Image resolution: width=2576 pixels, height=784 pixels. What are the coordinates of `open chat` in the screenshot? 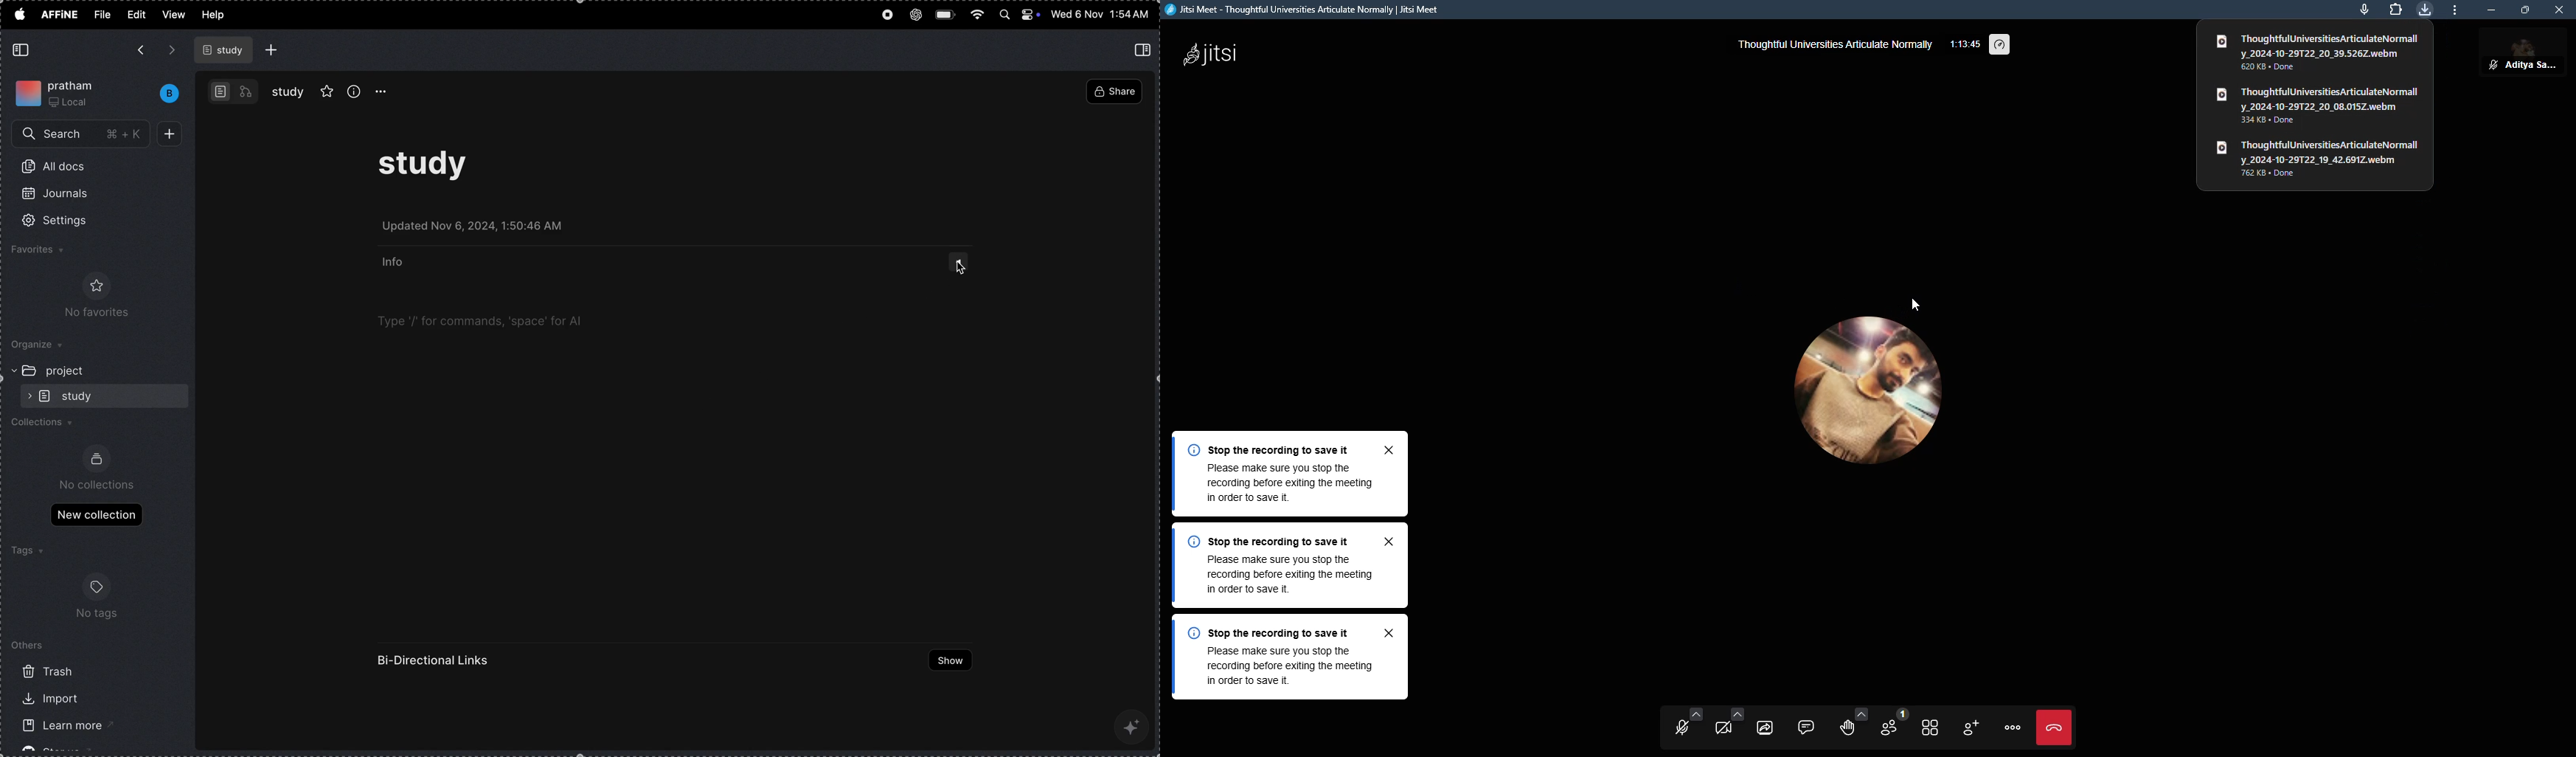 It's located at (1802, 725).